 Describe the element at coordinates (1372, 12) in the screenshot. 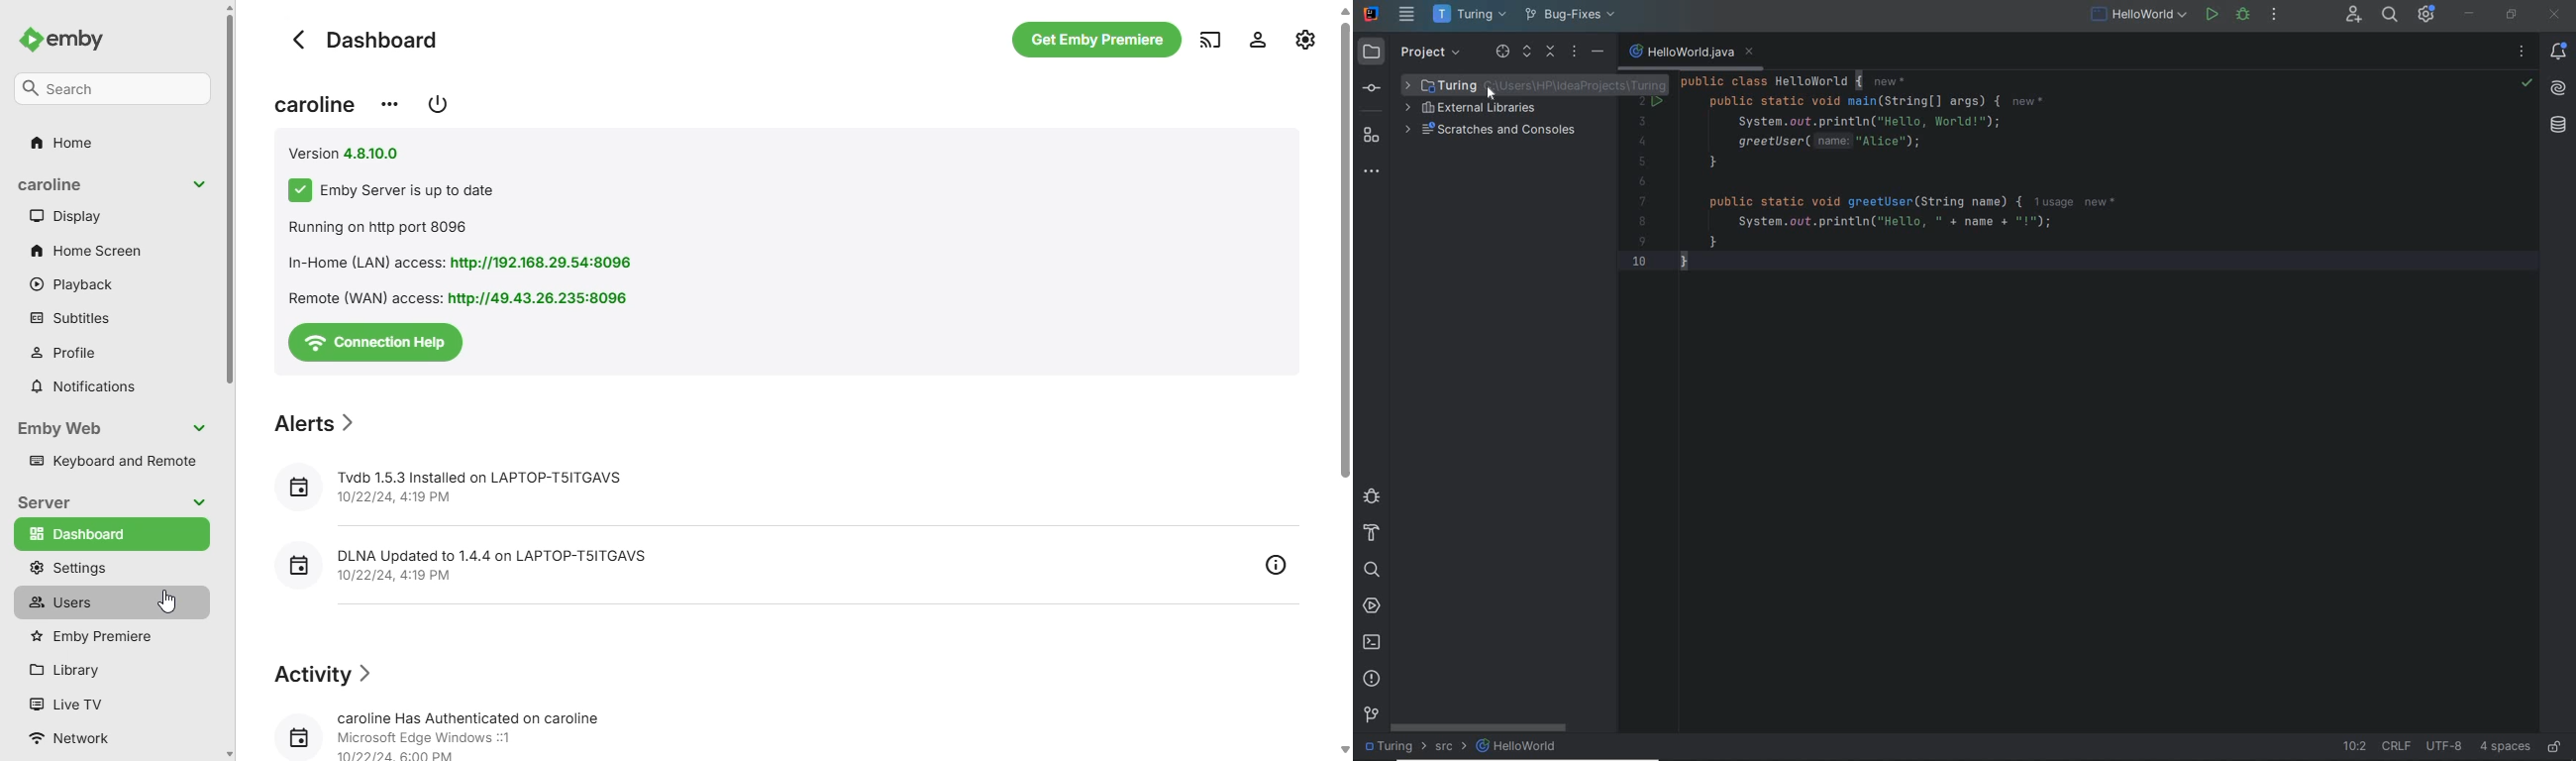

I see `system name` at that location.